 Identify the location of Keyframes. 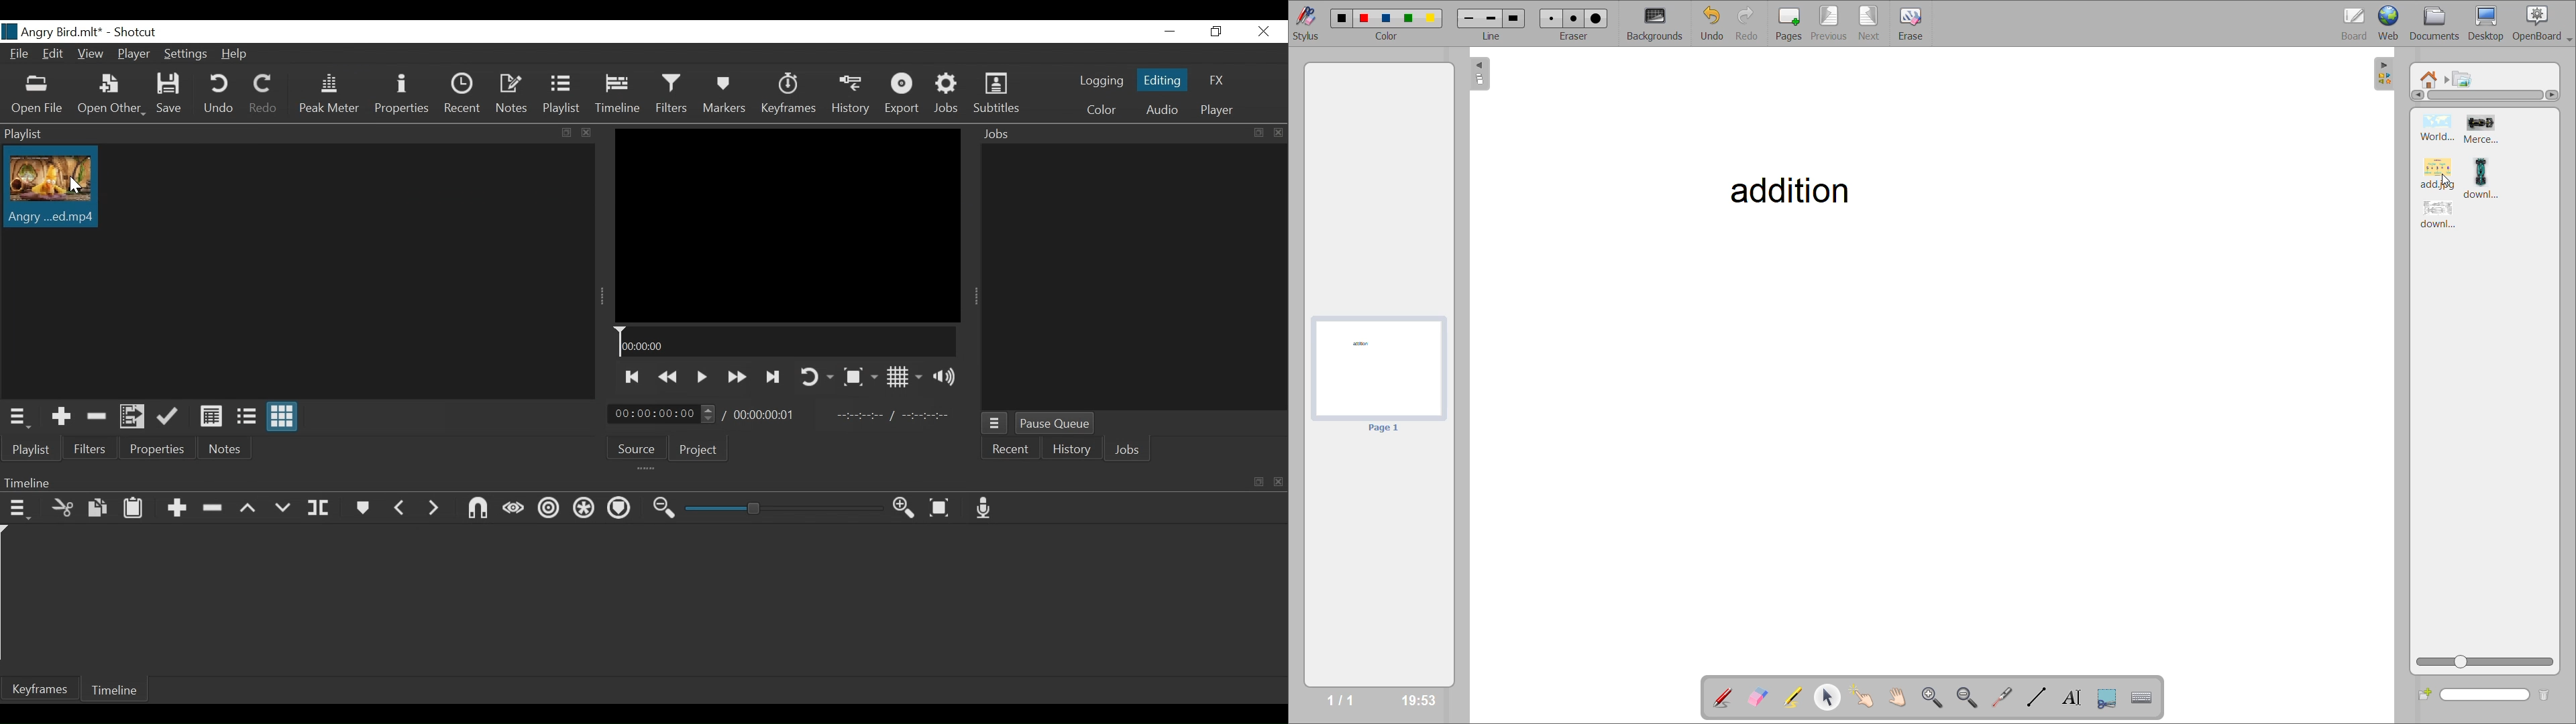
(788, 94).